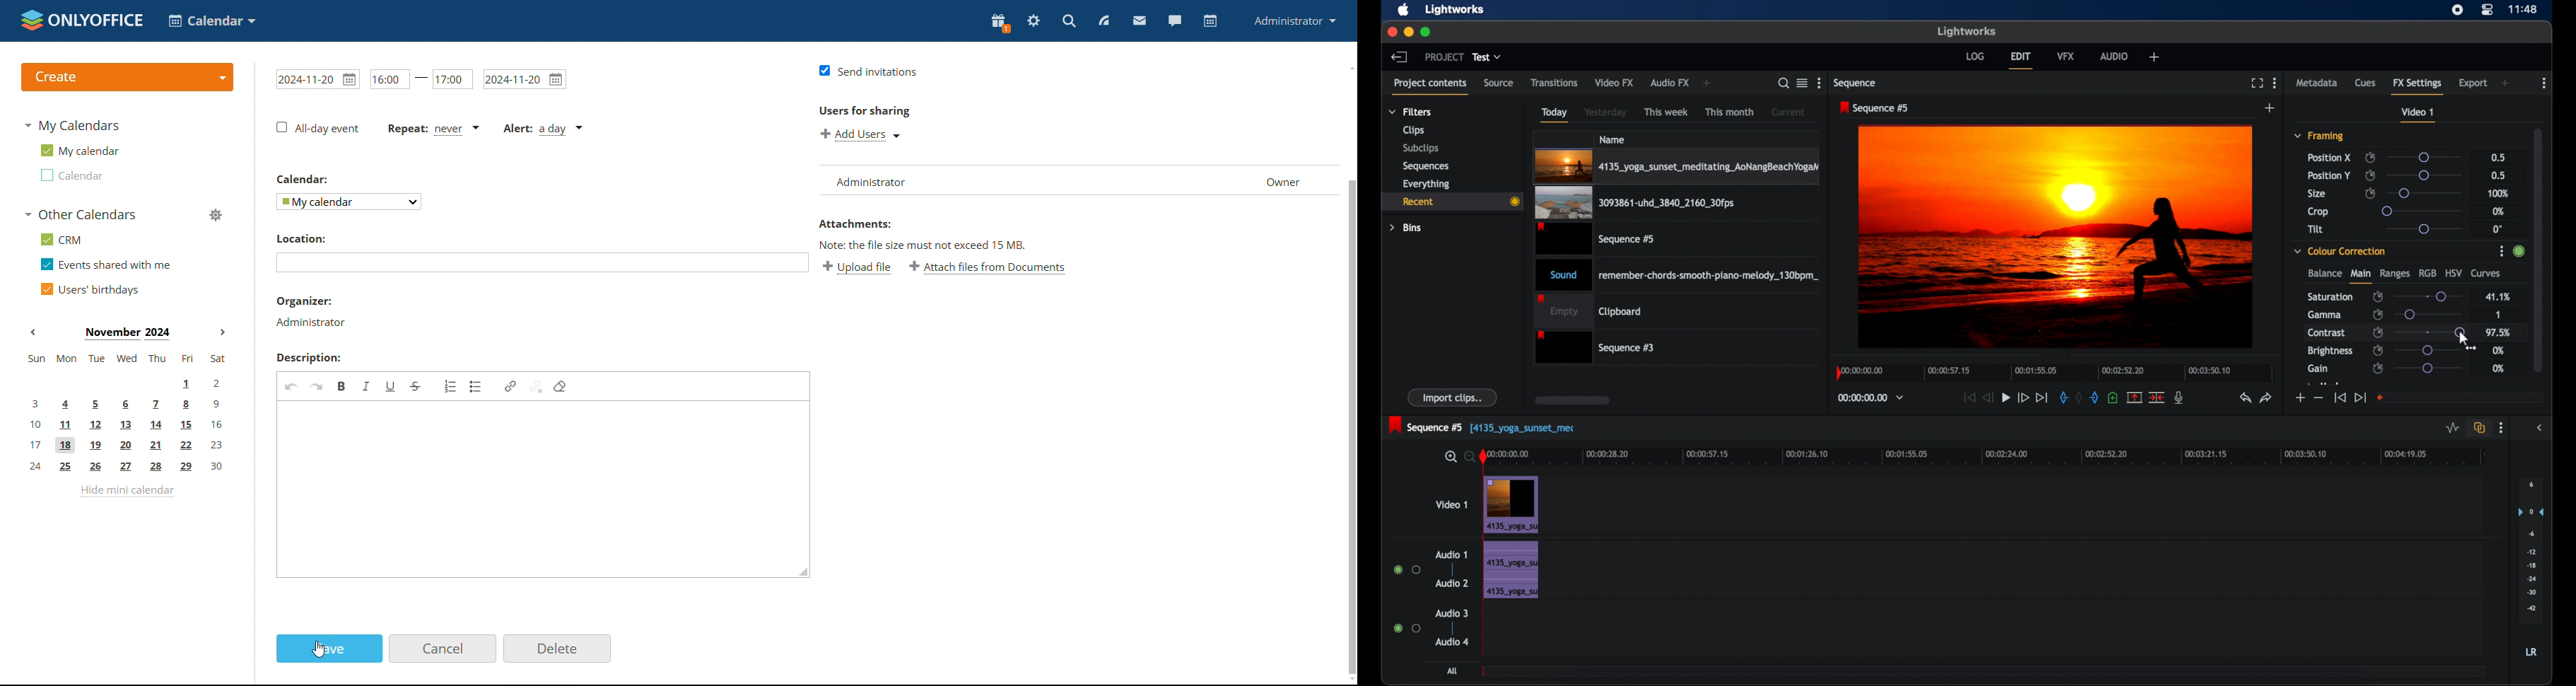 This screenshot has width=2576, height=700. What do you see at coordinates (2461, 397) in the screenshot?
I see `empty field` at bounding box center [2461, 397].